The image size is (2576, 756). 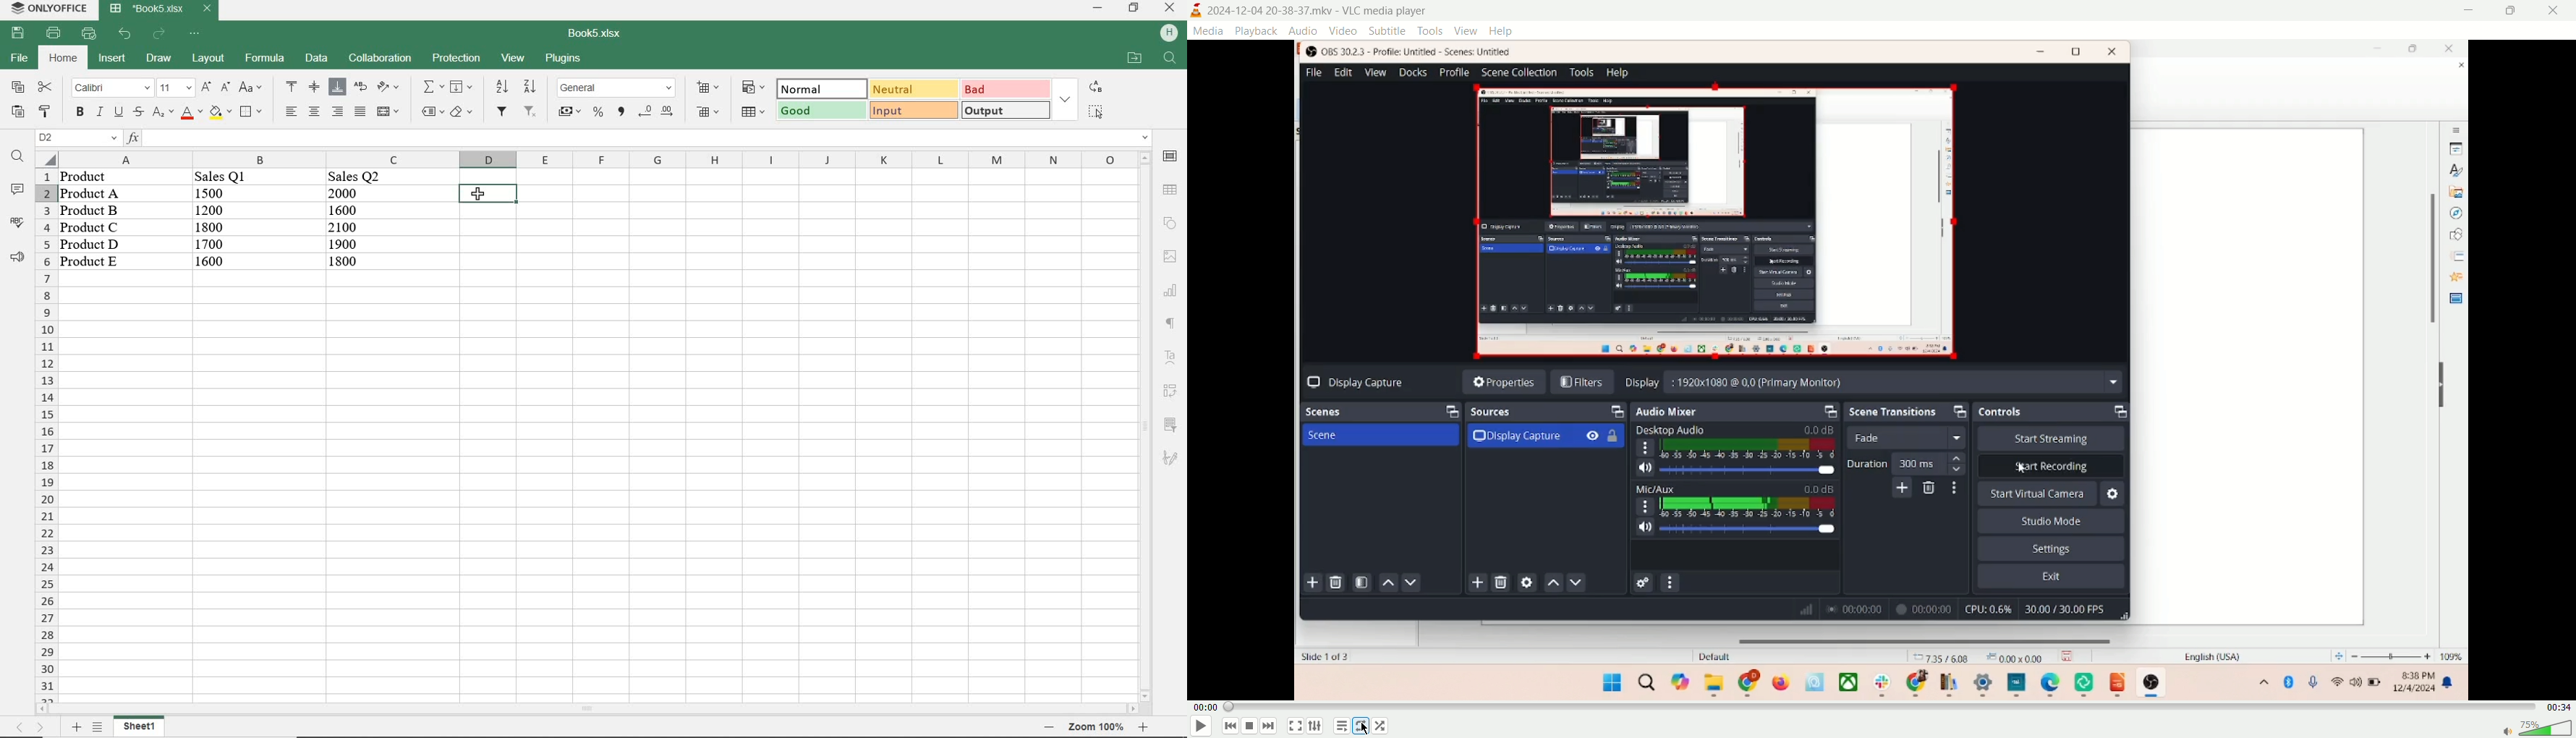 I want to click on subtitle, so click(x=1388, y=30).